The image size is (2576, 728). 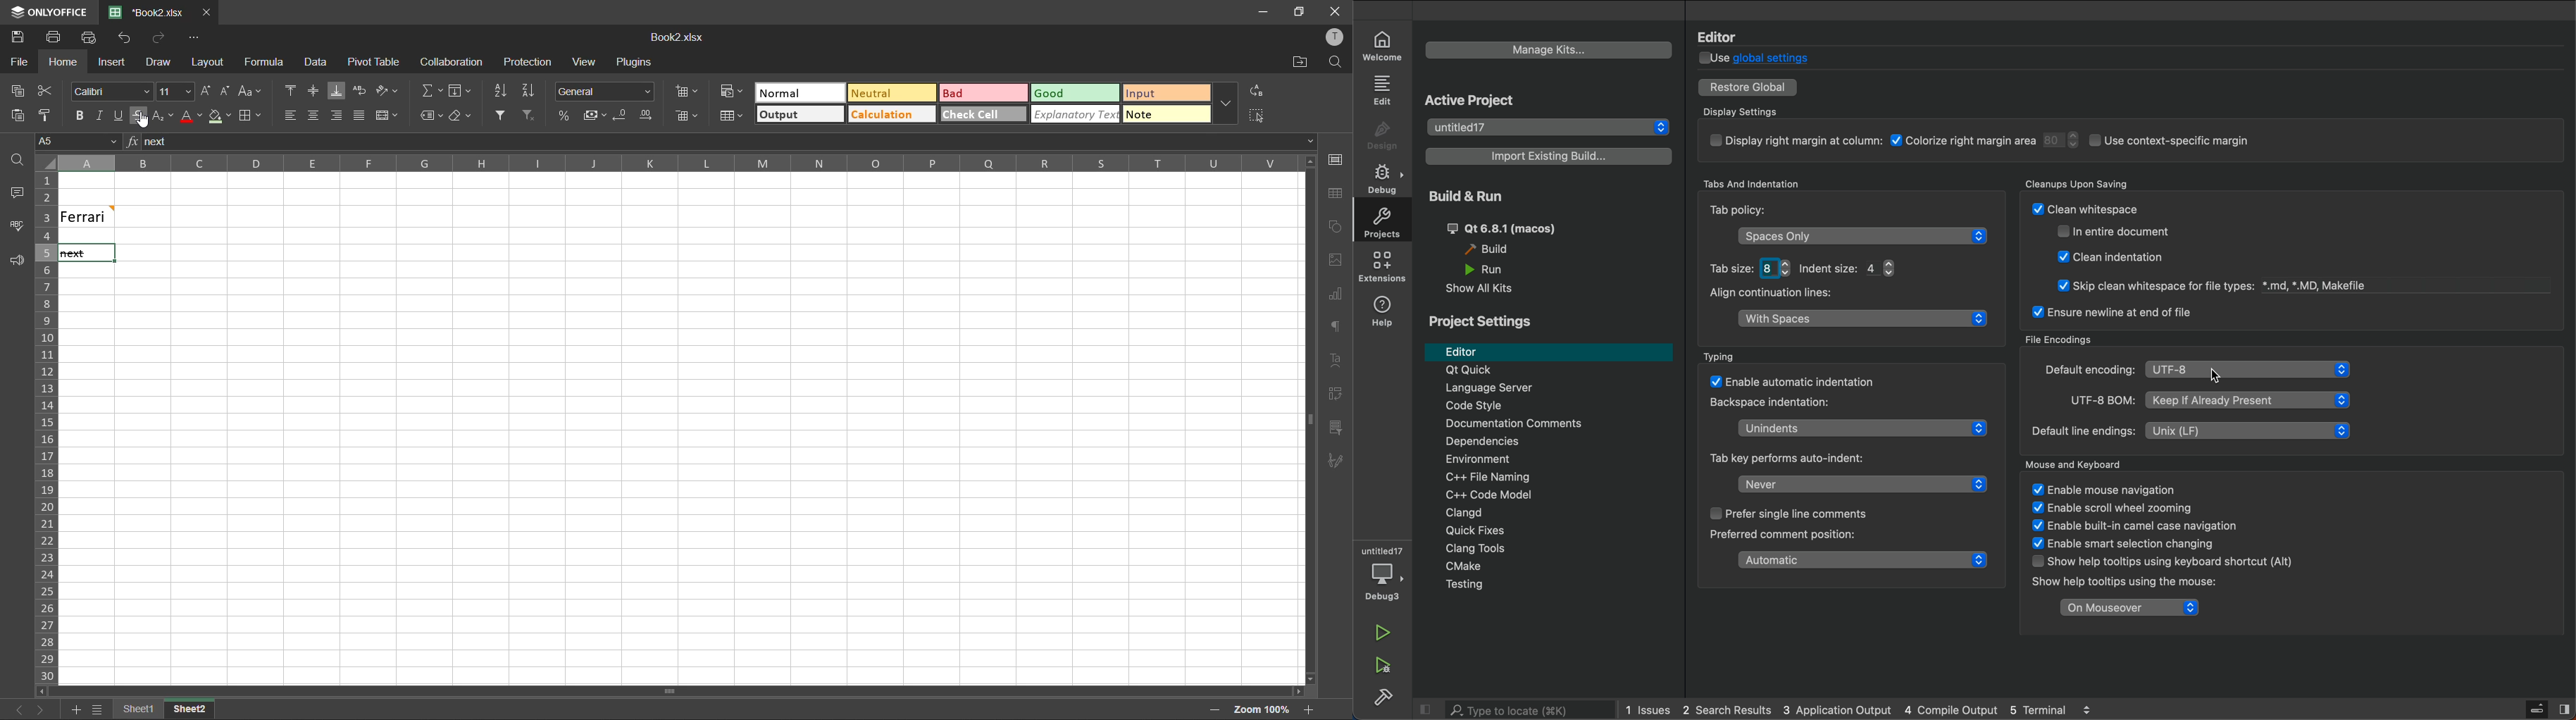 What do you see at coordinates (206, 62) in the screenshot?
I see `layout` at bounding box center [206, 62].